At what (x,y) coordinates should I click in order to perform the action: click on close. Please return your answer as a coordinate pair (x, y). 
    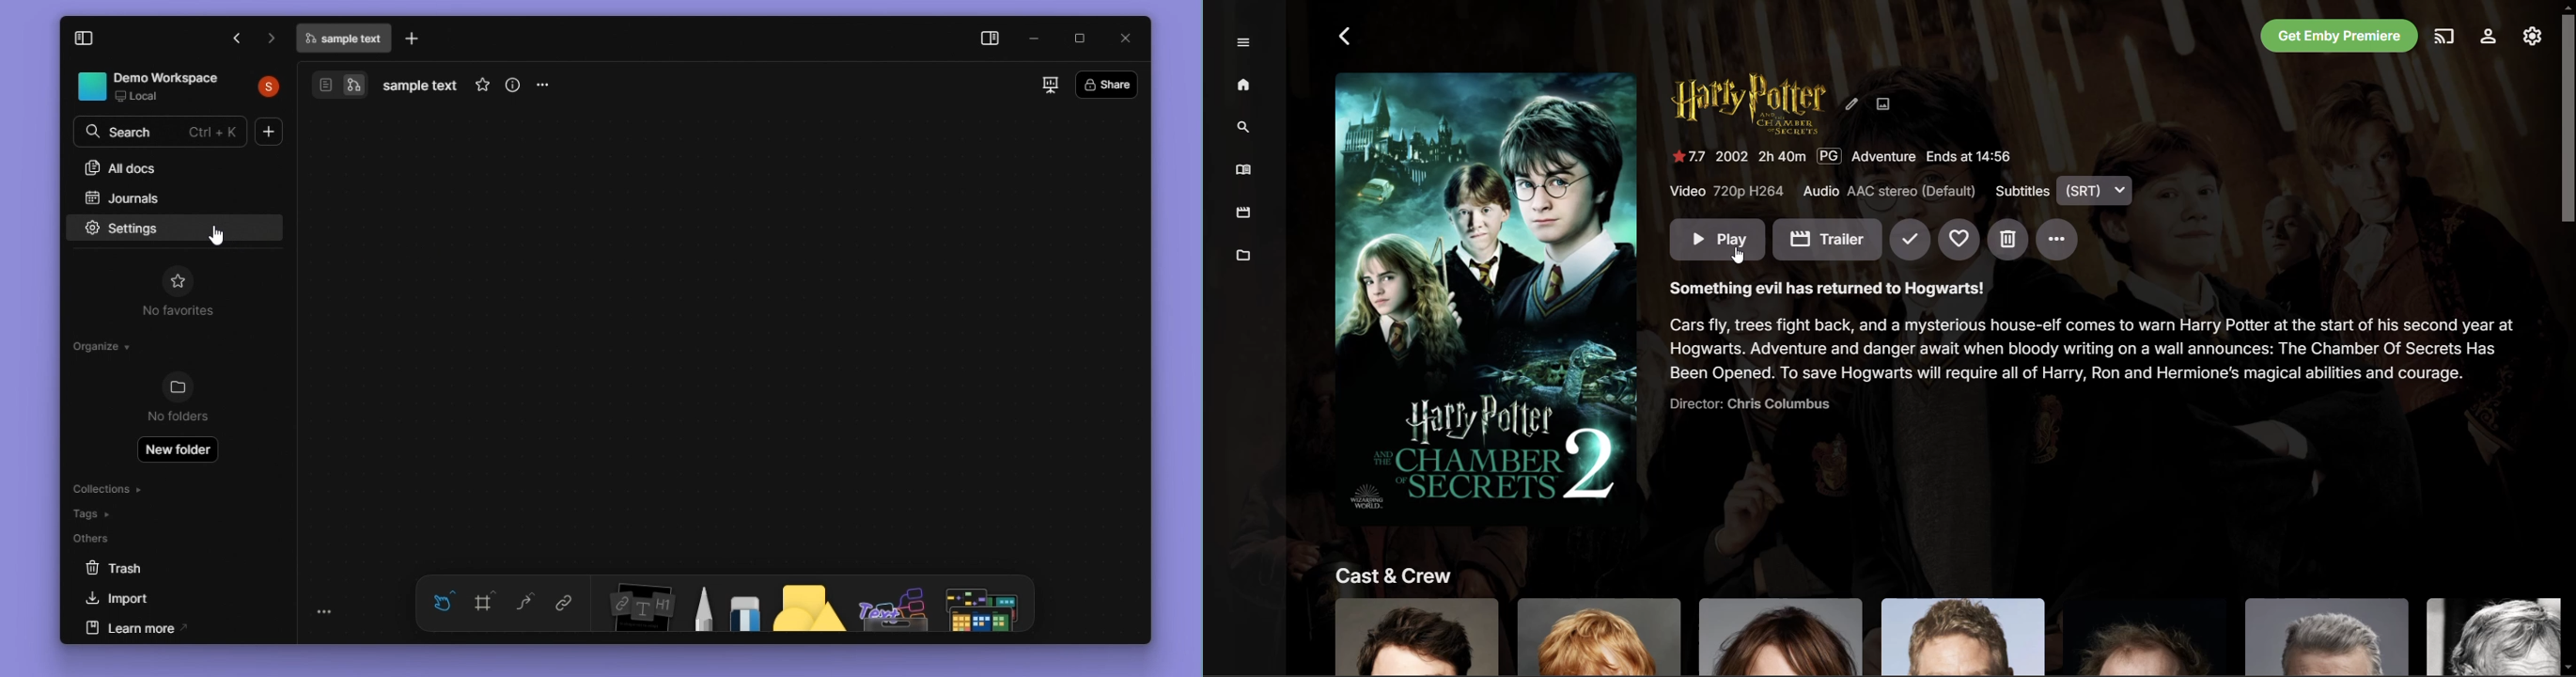
    Looking at the image, I should click on (1126, 39).